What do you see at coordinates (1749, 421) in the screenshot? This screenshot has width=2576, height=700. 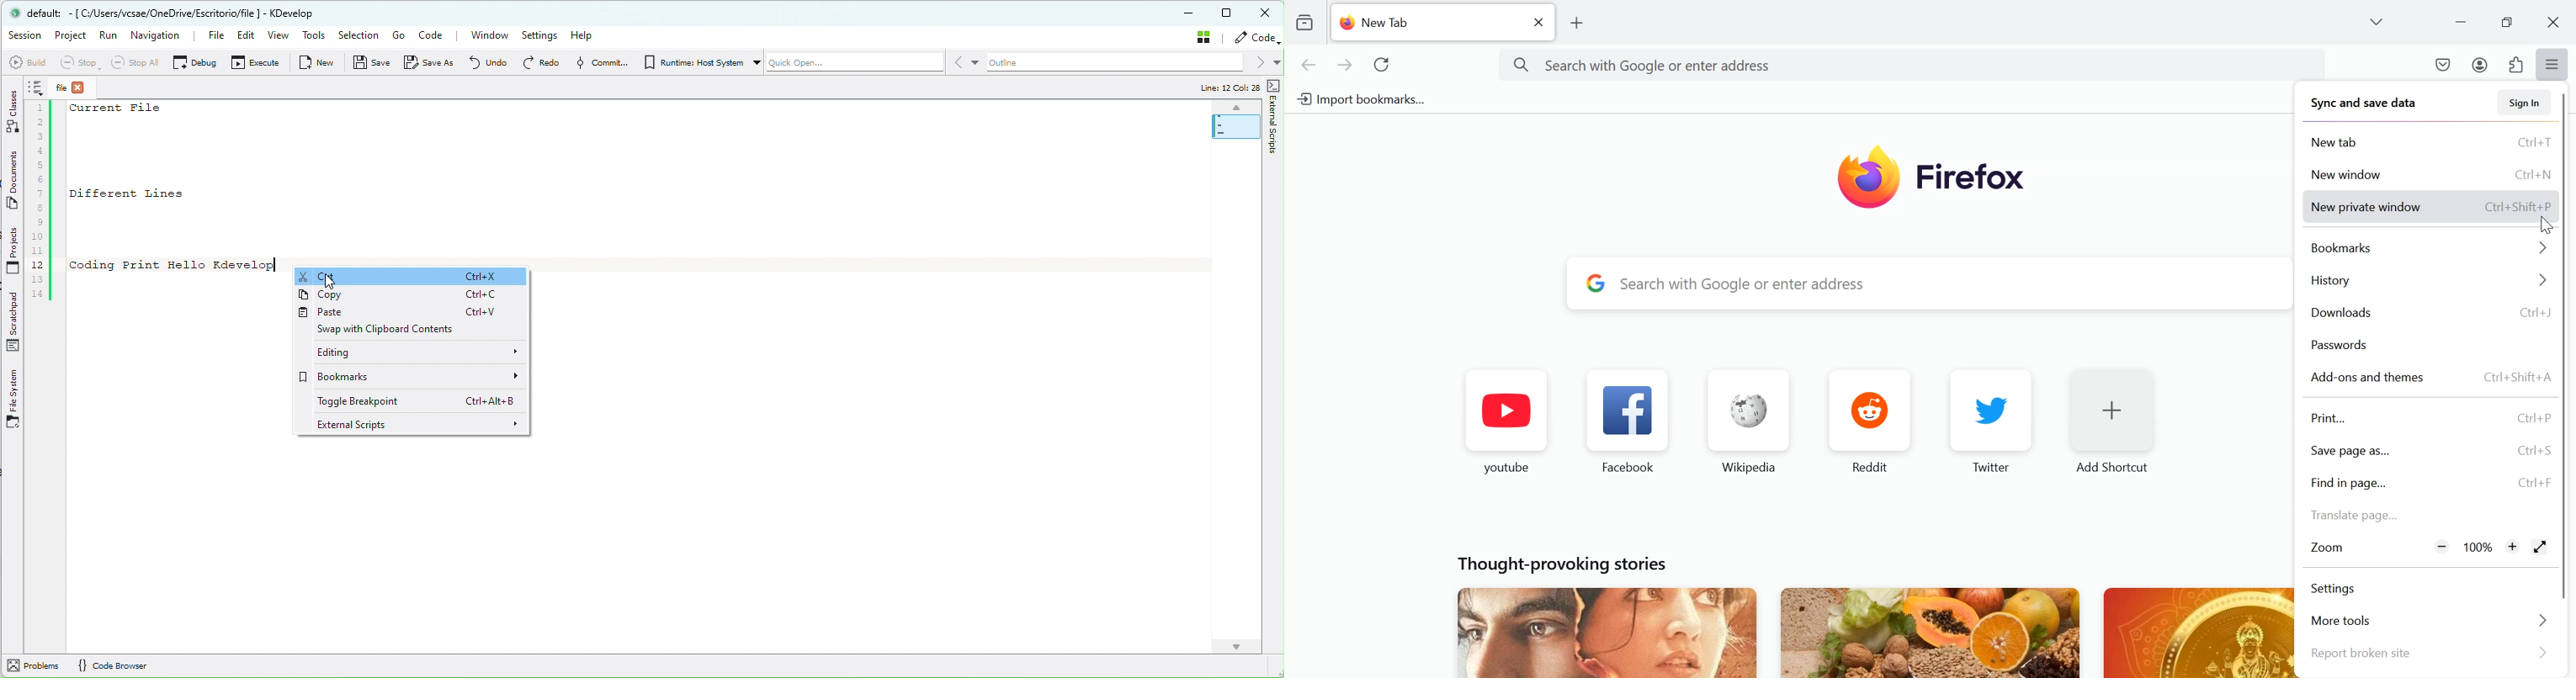 I see `Wikipedia` at bounding box center [1749, 421].